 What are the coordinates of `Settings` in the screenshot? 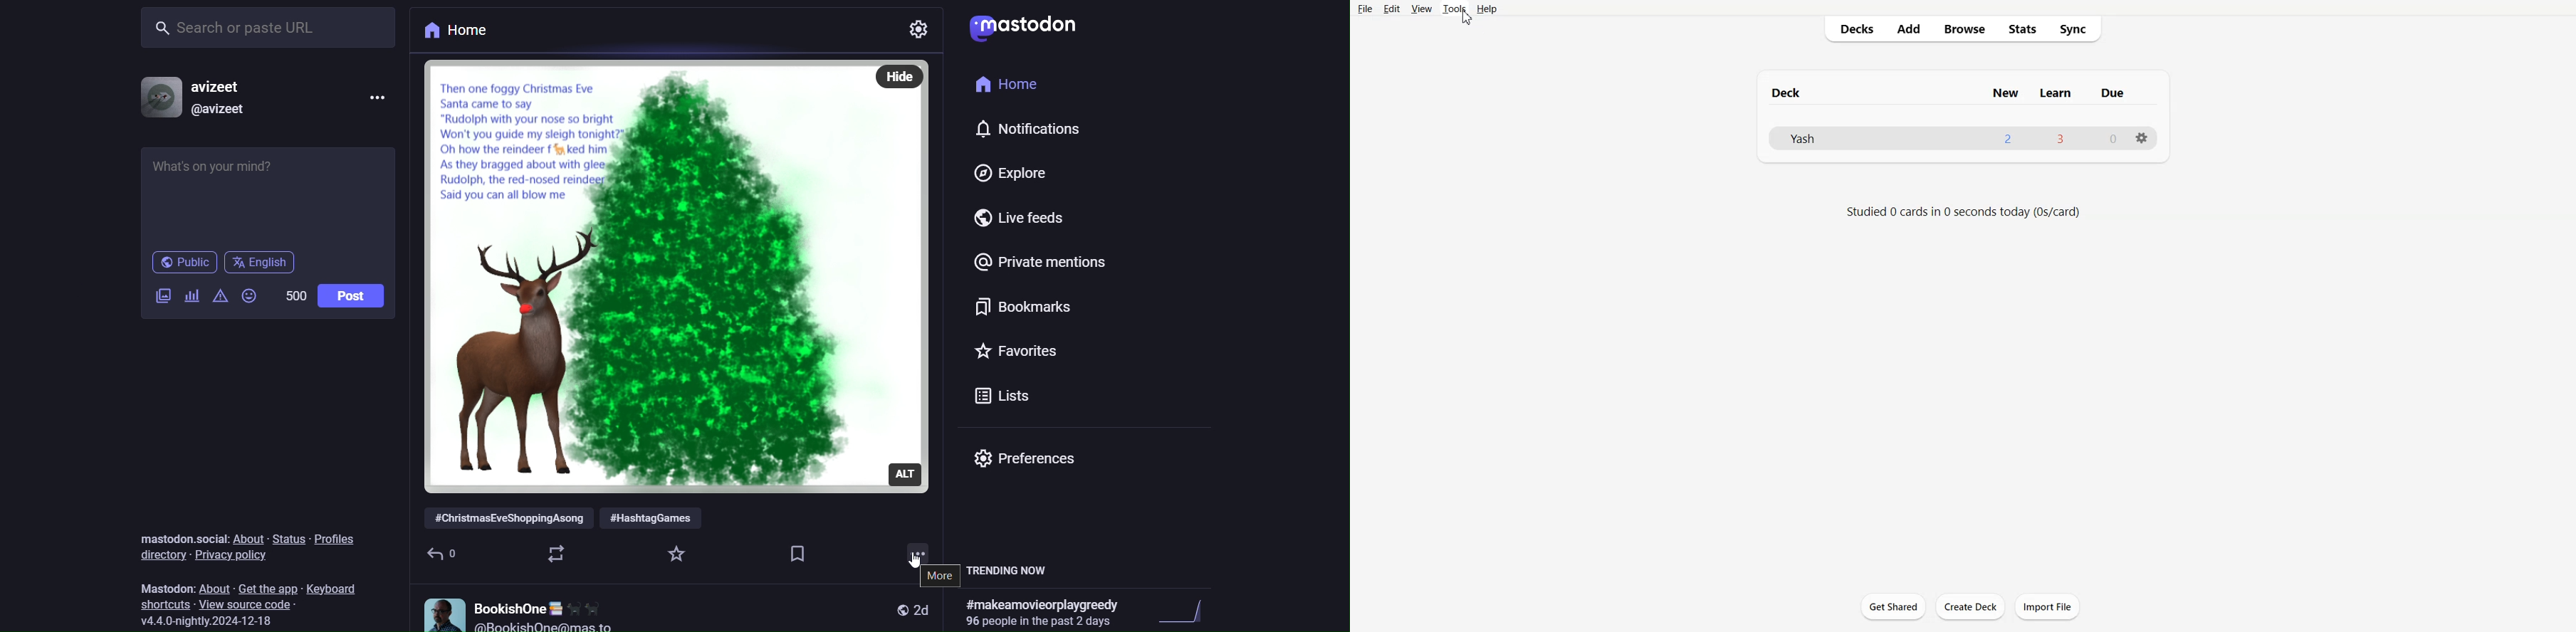 It's located at (2141, 139).